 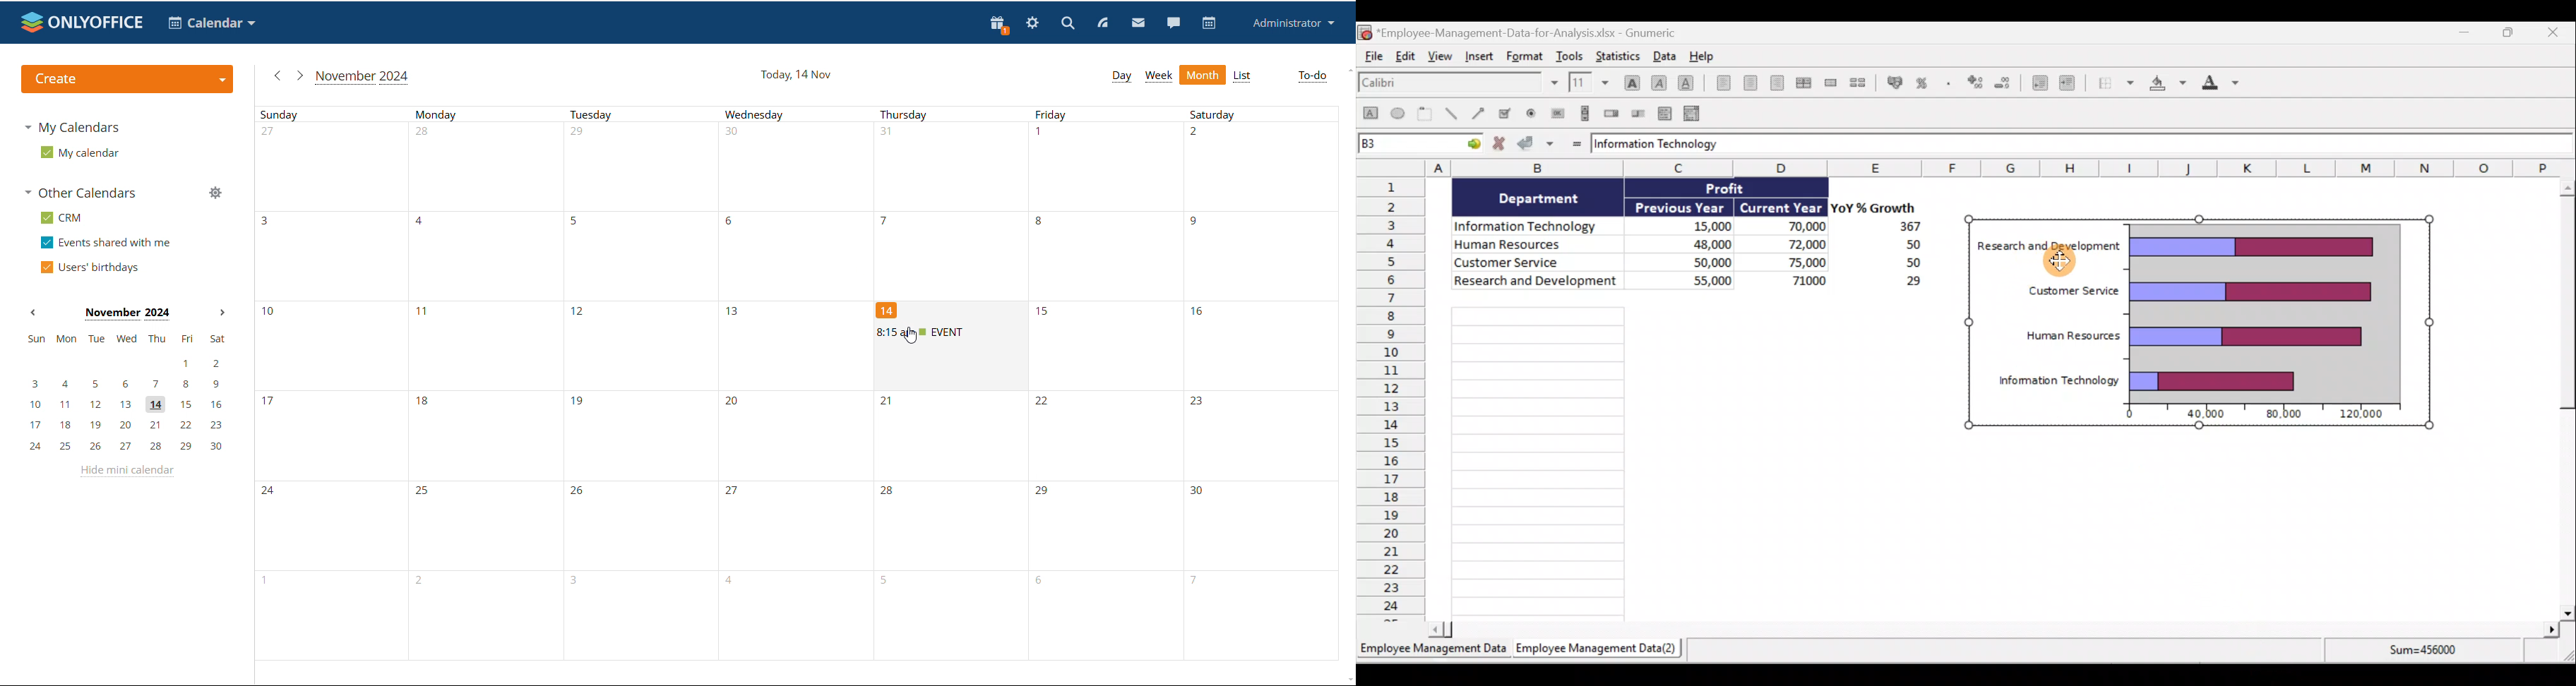 What do you see at coordinates (126, 447) in the screenshot?
I see `24, 25, 26, 27, 28, 29, 30 ` at bounding box center [126, 447].